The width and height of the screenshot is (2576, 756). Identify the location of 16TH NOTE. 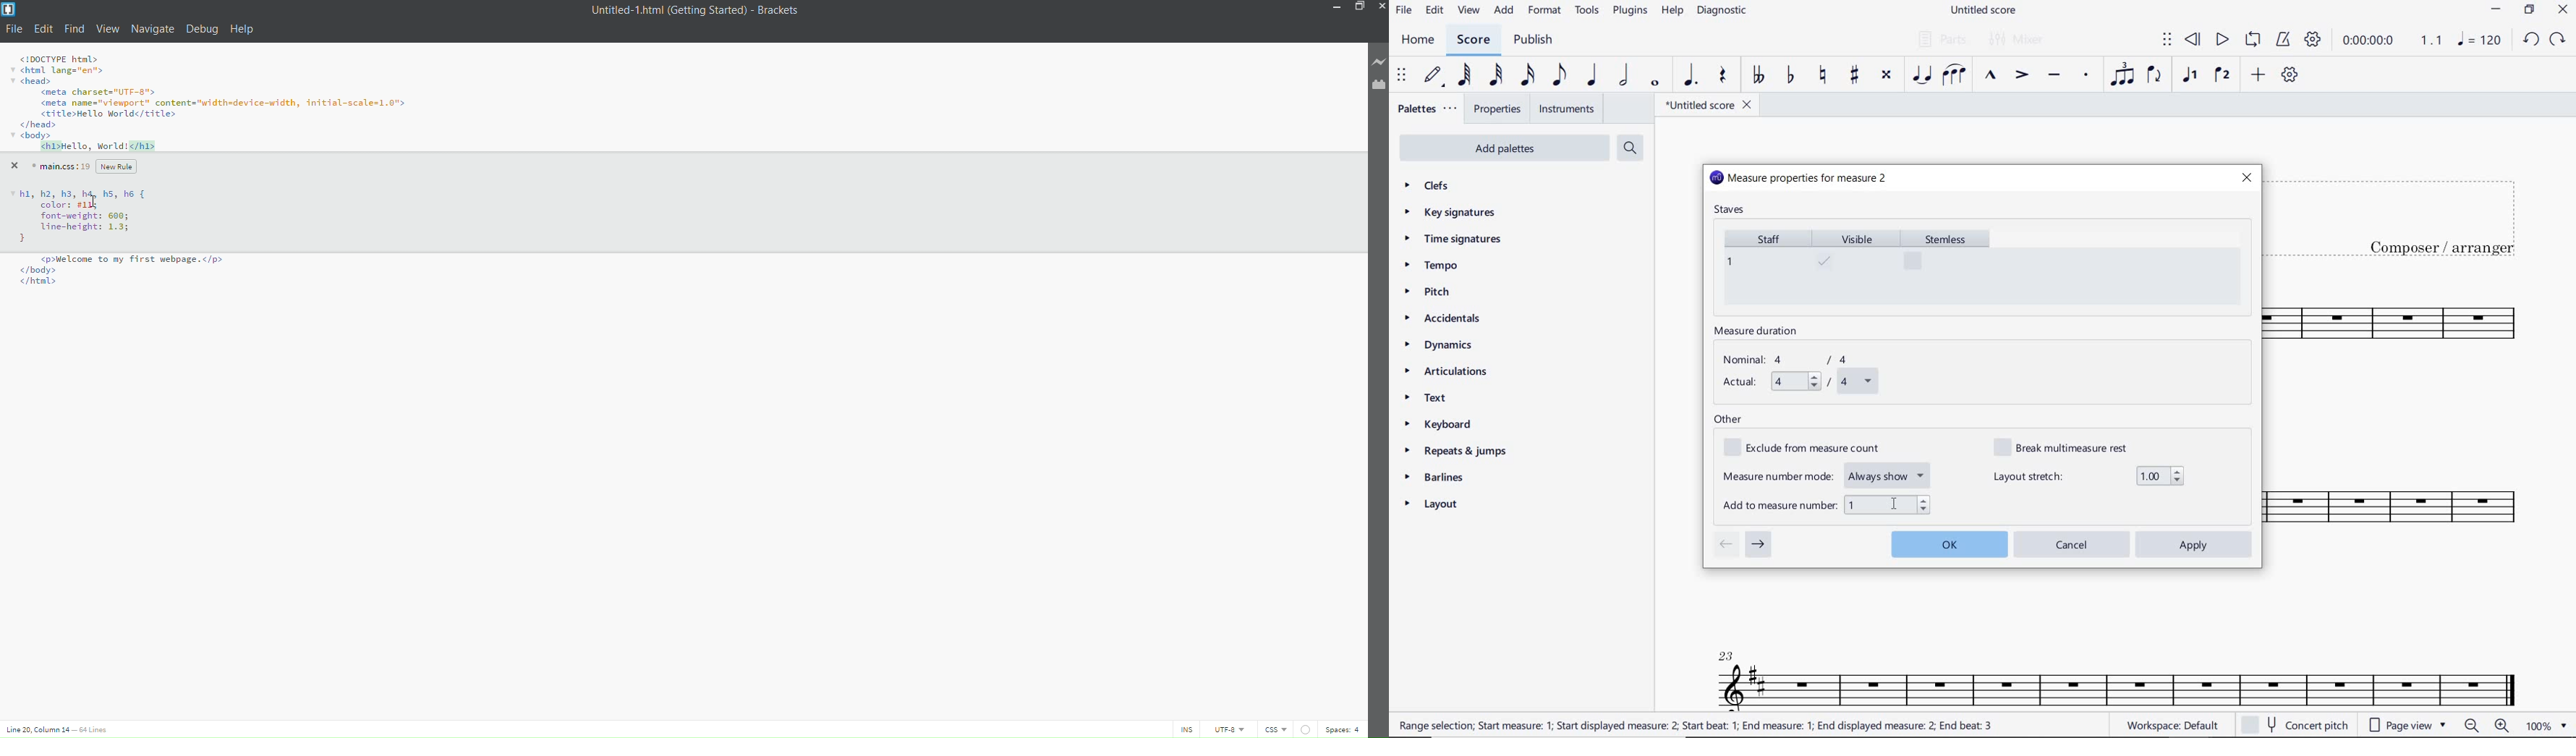
(1526, 76).